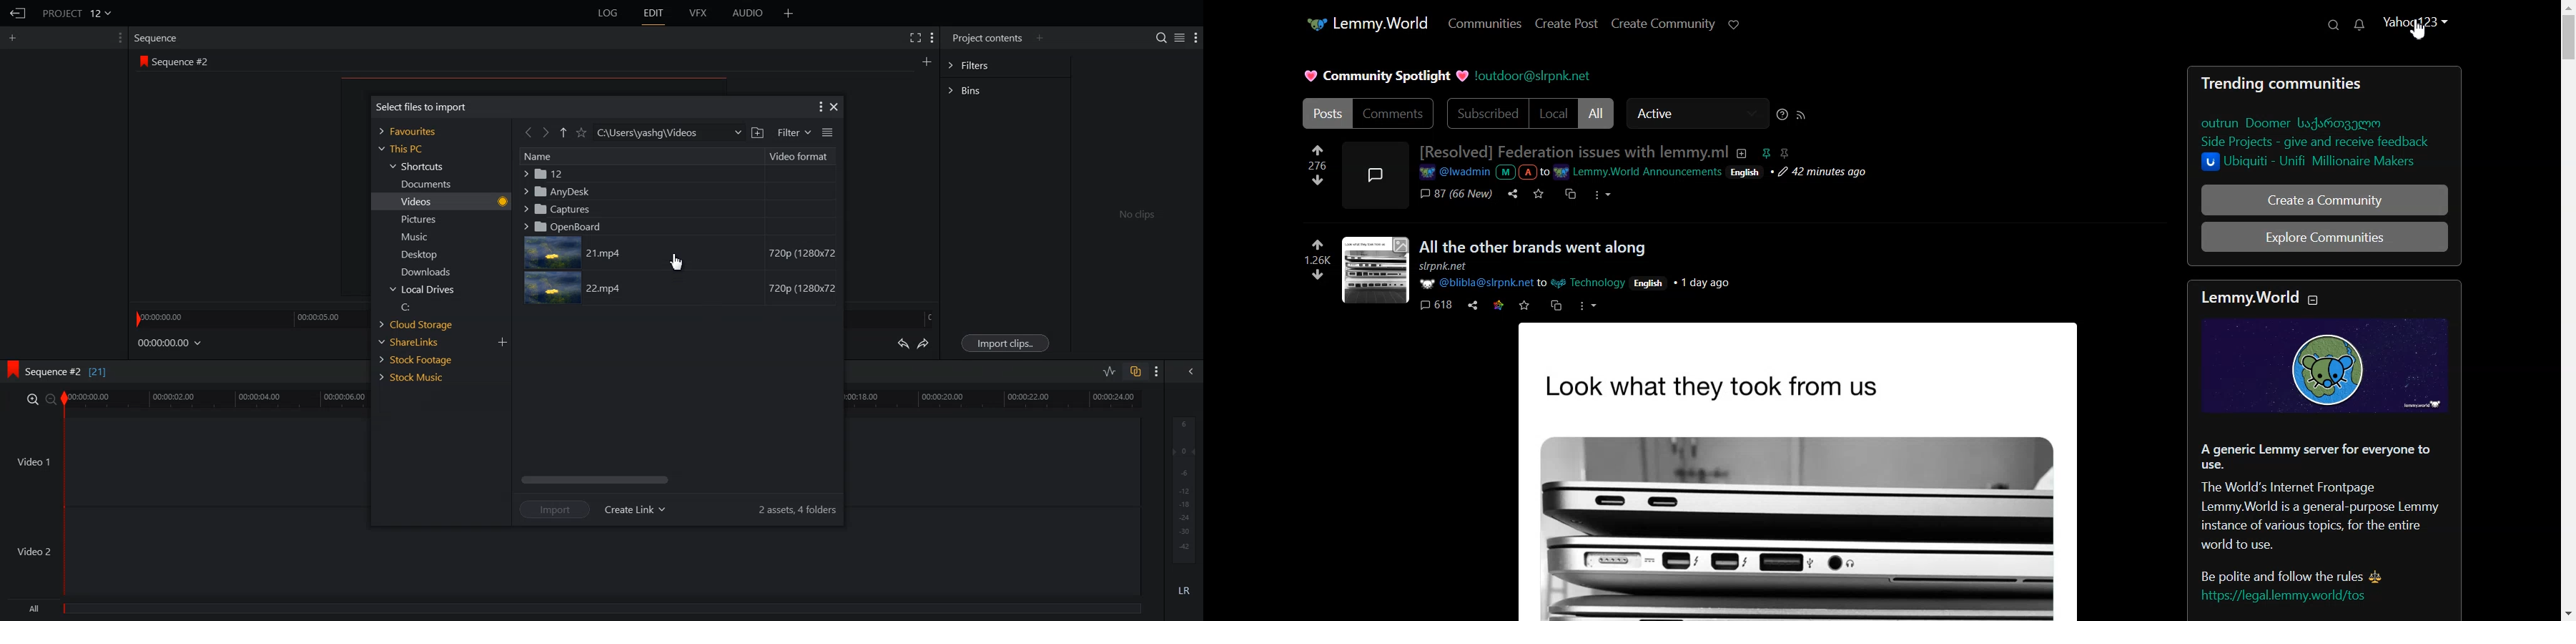 The height and width of the screenshot is (644, 2576). I want to click on 21.mp4.   720p(1280*72, so click(679, 253).